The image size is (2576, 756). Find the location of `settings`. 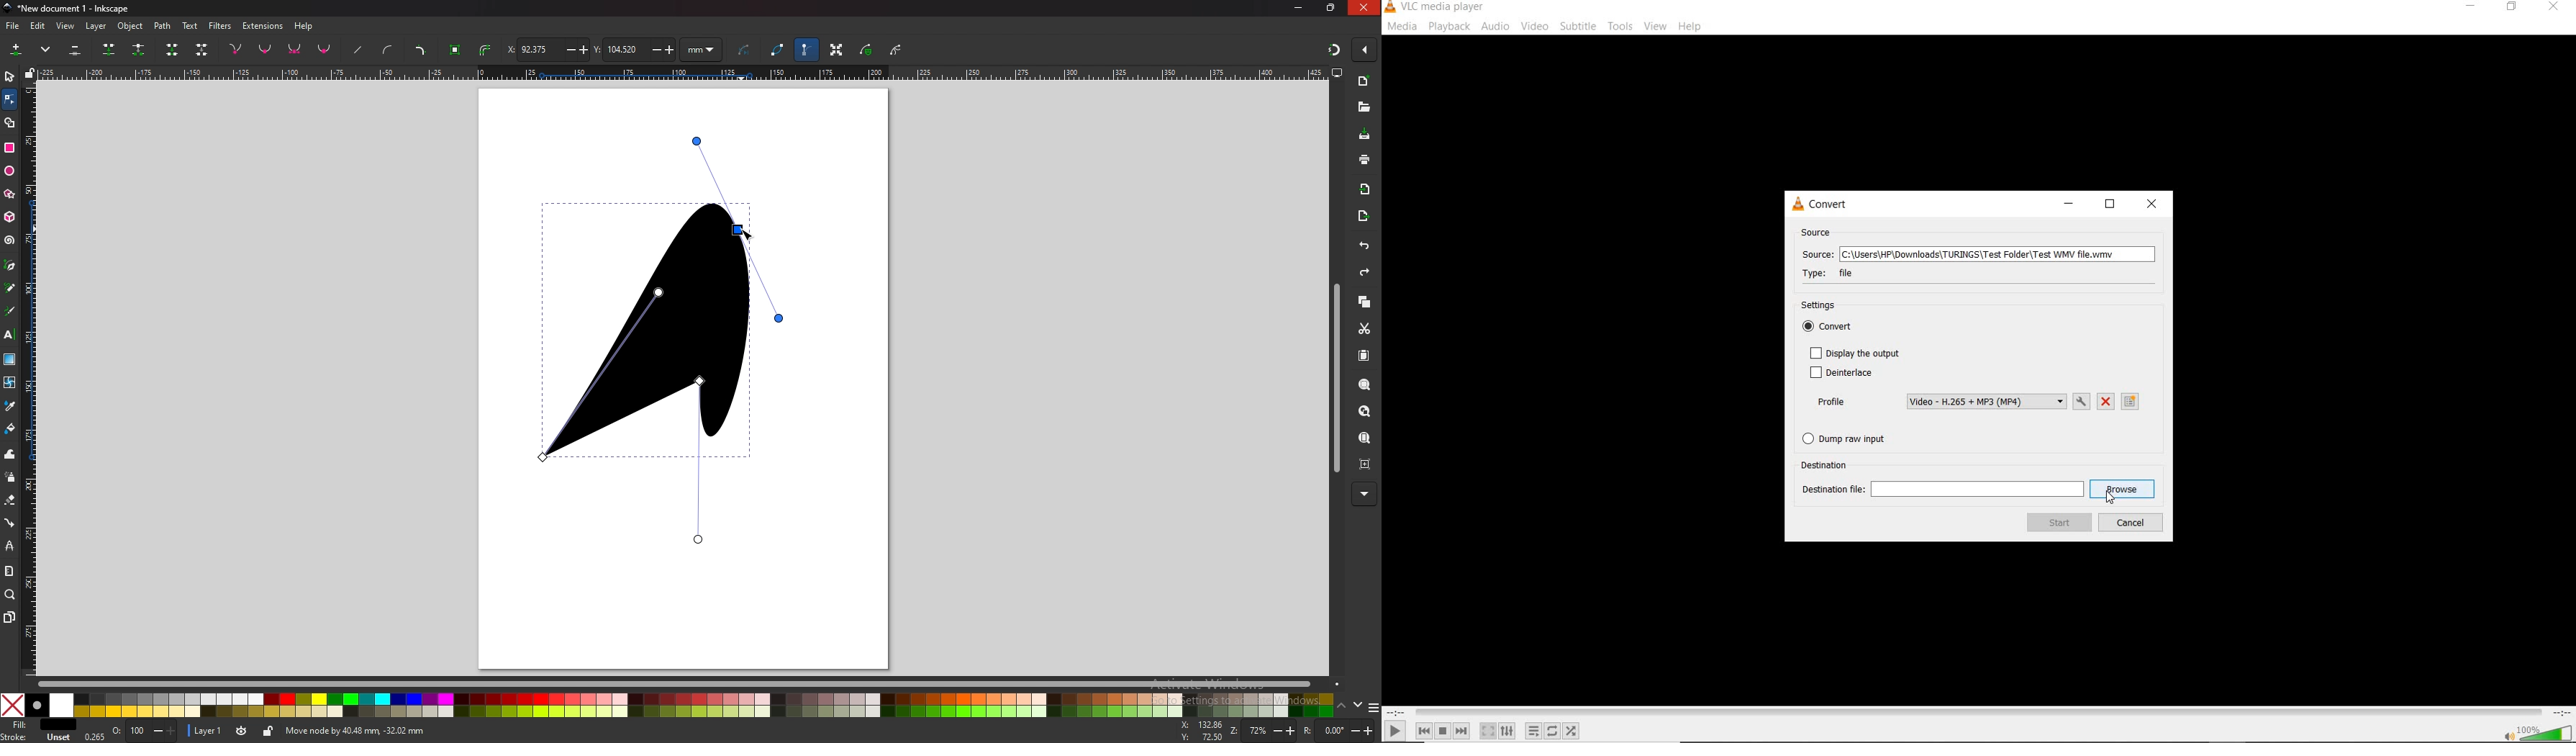

settings is located at coordinates (1825, 306).